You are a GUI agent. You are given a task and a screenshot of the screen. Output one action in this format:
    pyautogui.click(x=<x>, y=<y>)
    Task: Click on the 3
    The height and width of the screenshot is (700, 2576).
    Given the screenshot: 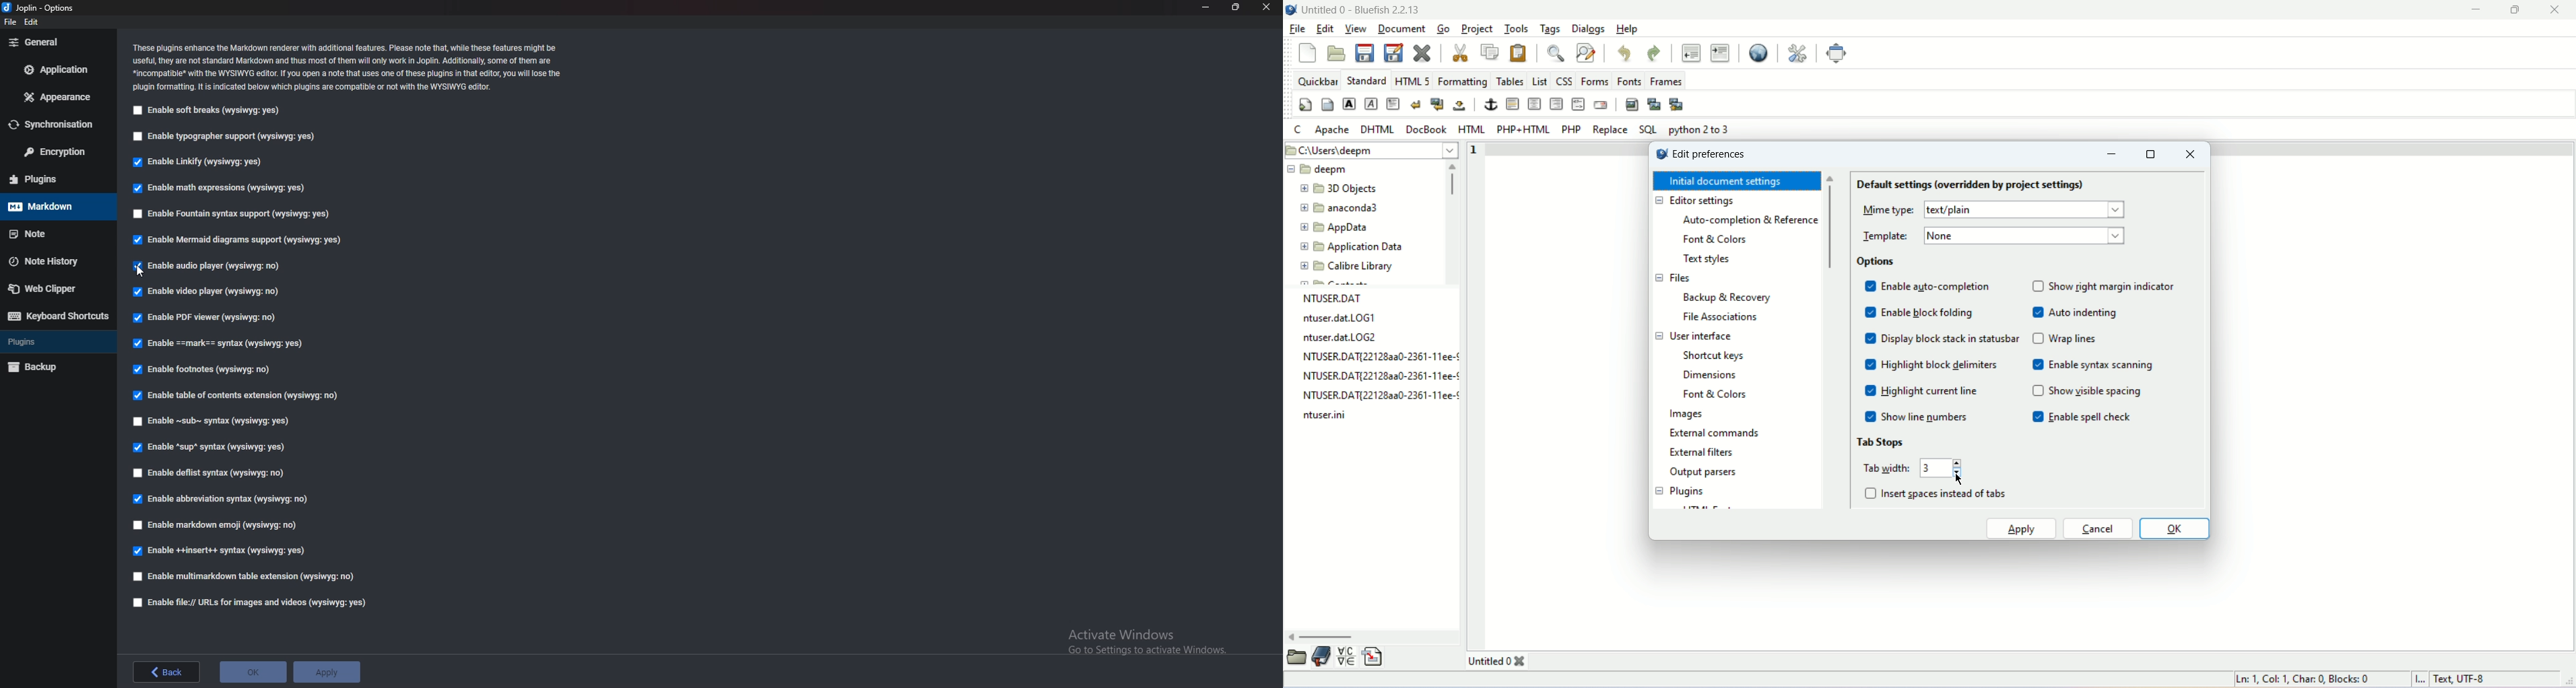 What is the action you would take?
    pyautogui.click(x=1933, y=468)
    